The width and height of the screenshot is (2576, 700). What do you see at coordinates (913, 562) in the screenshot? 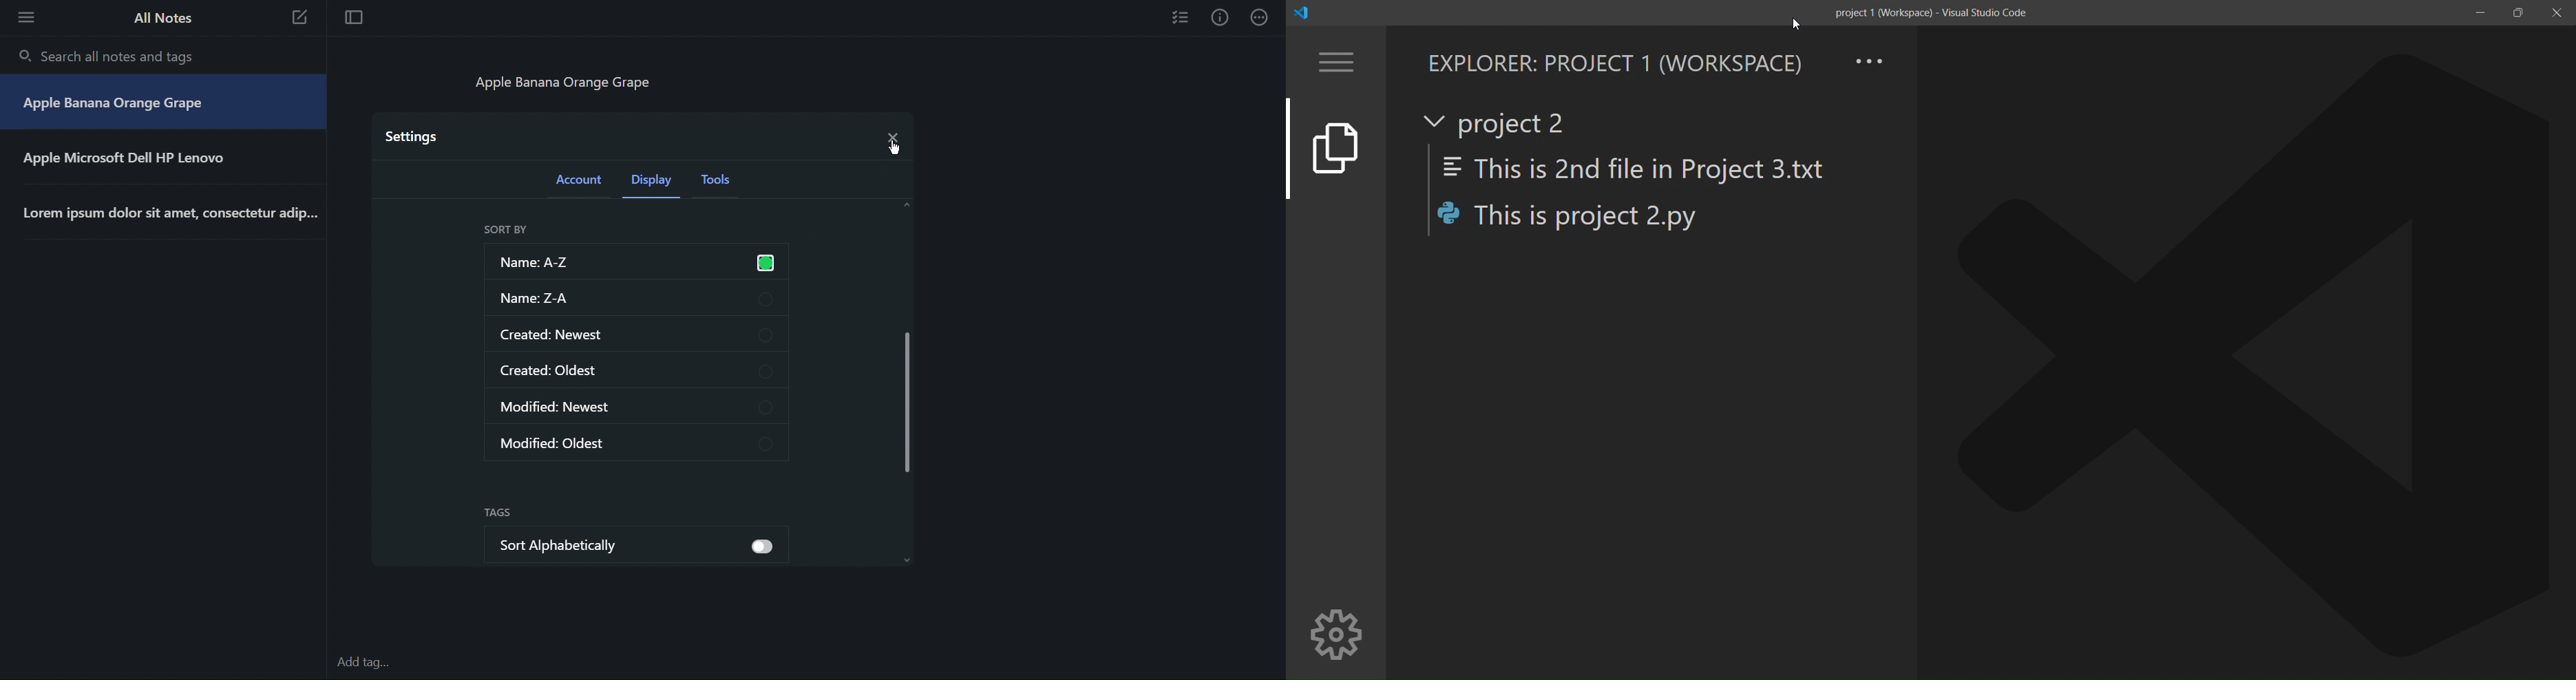
I see `scroll down` at bounding box center [913, 562].